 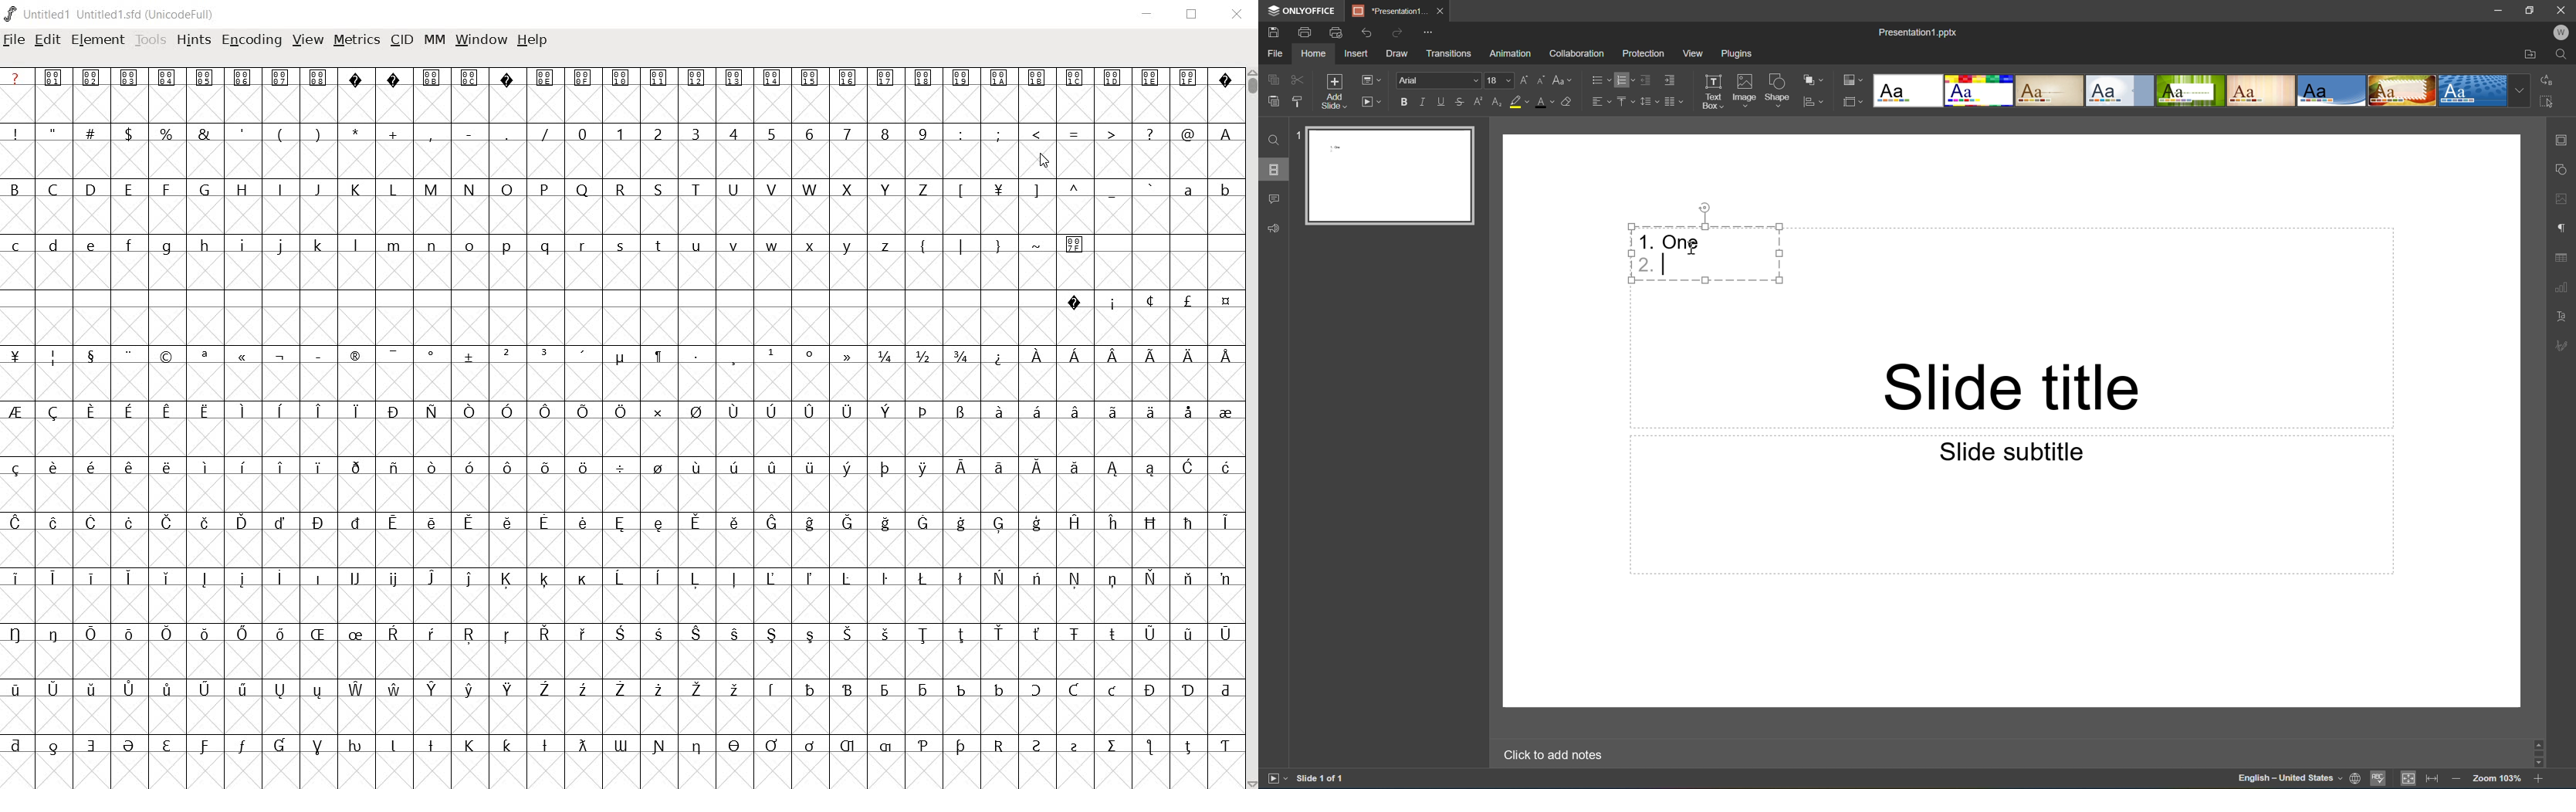 I want to click on ONLYOFFICE, so click(x=1305, y=12).